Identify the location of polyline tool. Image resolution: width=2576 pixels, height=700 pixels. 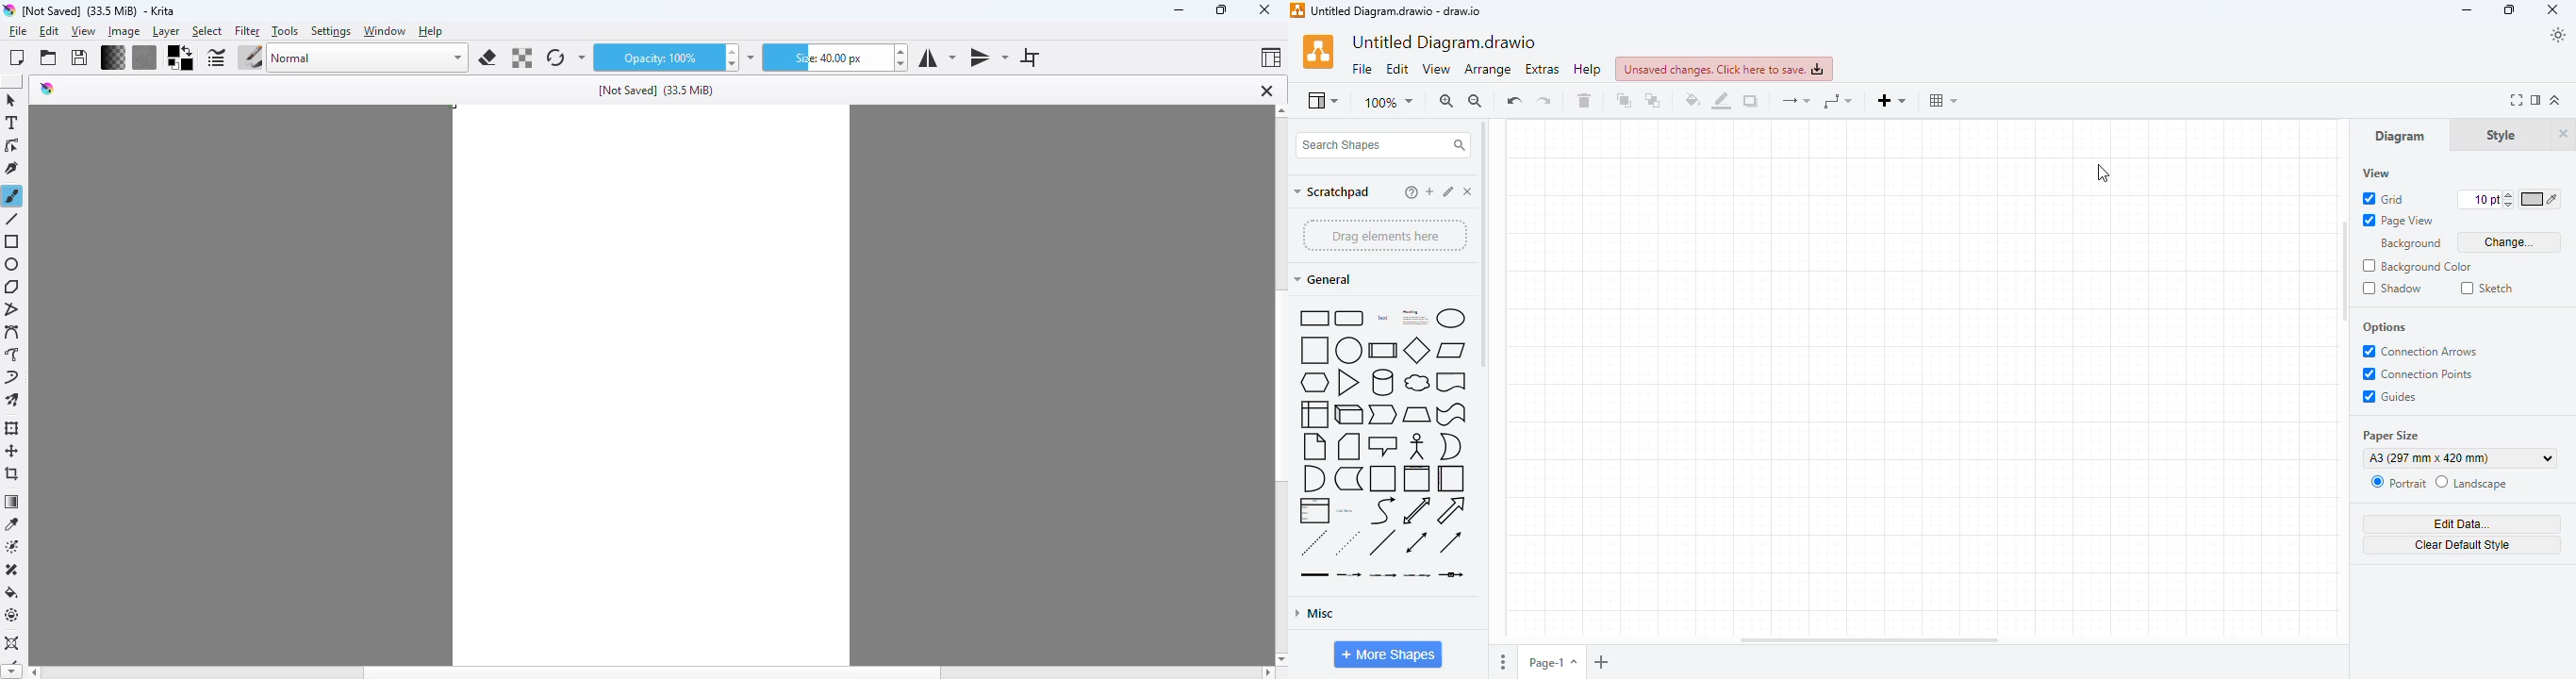
(13, 309).